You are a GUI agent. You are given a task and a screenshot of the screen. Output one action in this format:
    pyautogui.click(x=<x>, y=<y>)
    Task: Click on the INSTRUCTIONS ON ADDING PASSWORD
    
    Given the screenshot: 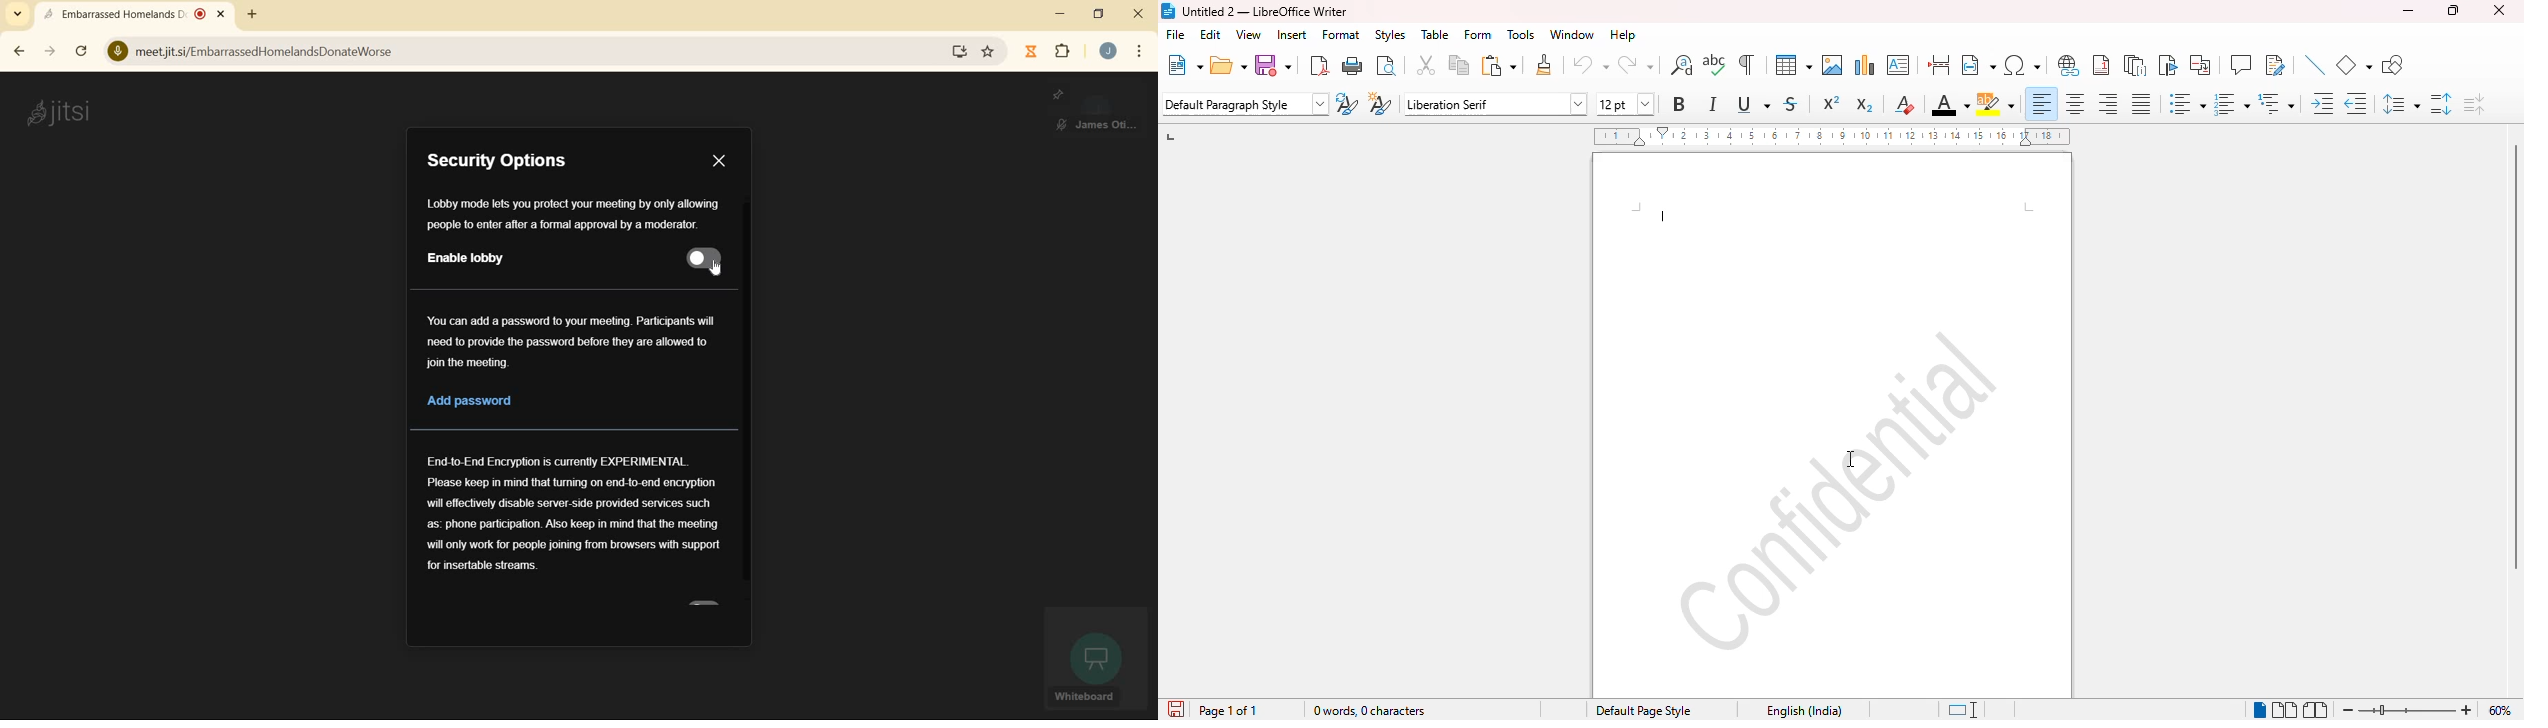 What is the action you would take?
    pyautogui.click(x=571, y=340)
    